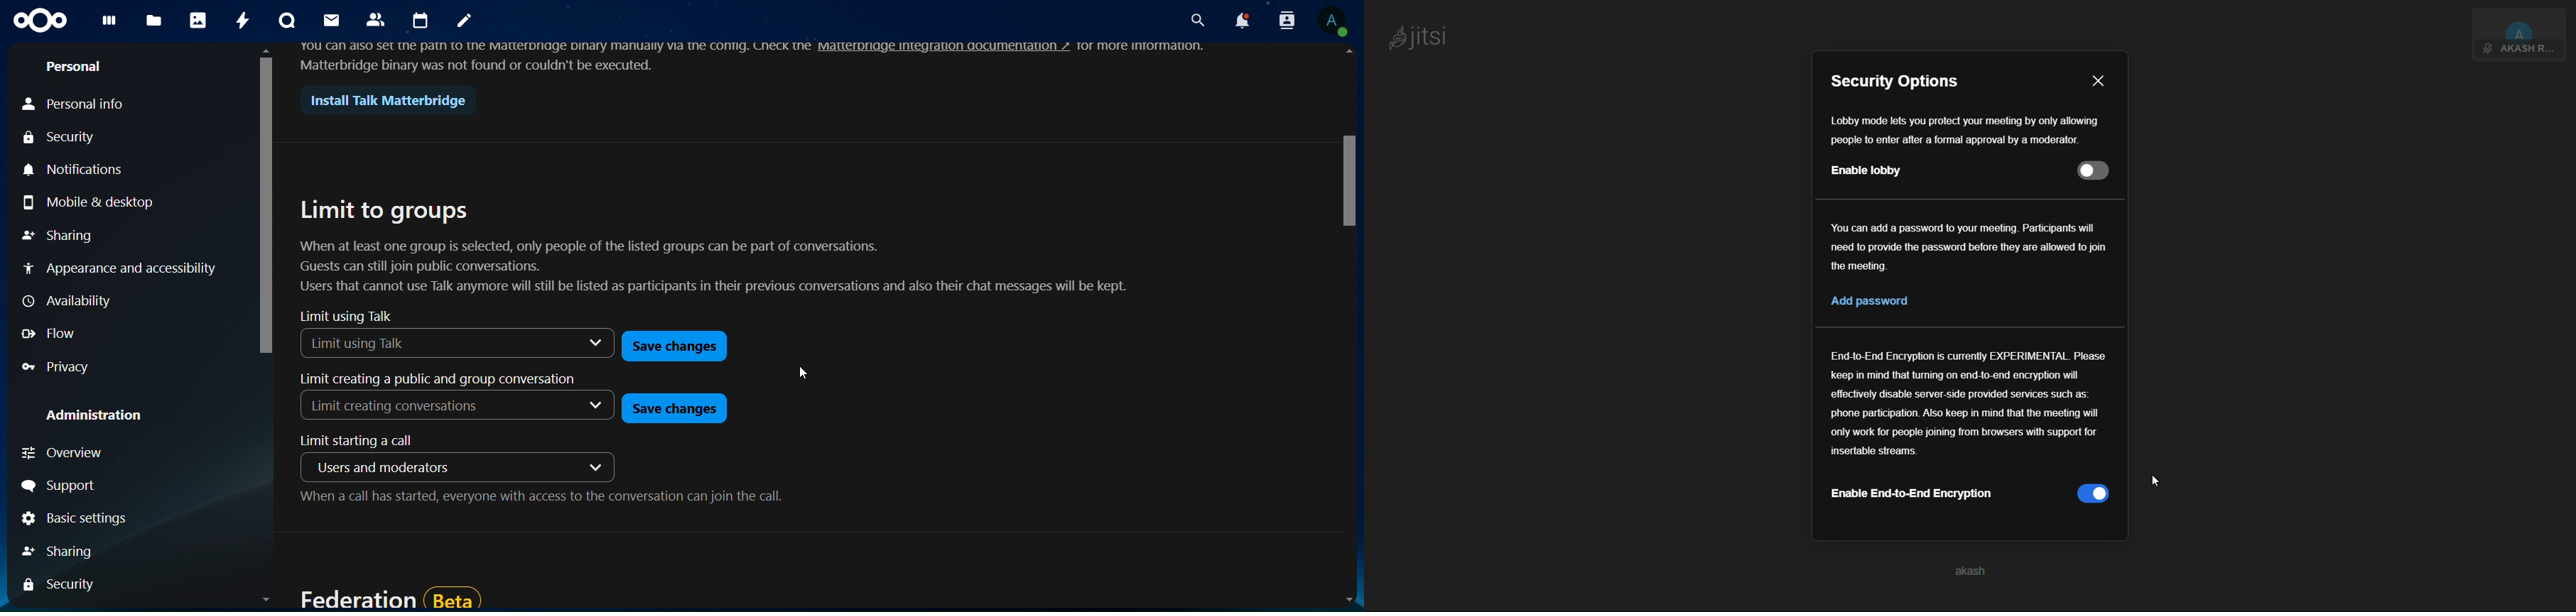 Image resolution: width=2576 pixels, height=616 pixels. I want to click on search contacts, so click(1282, 20).